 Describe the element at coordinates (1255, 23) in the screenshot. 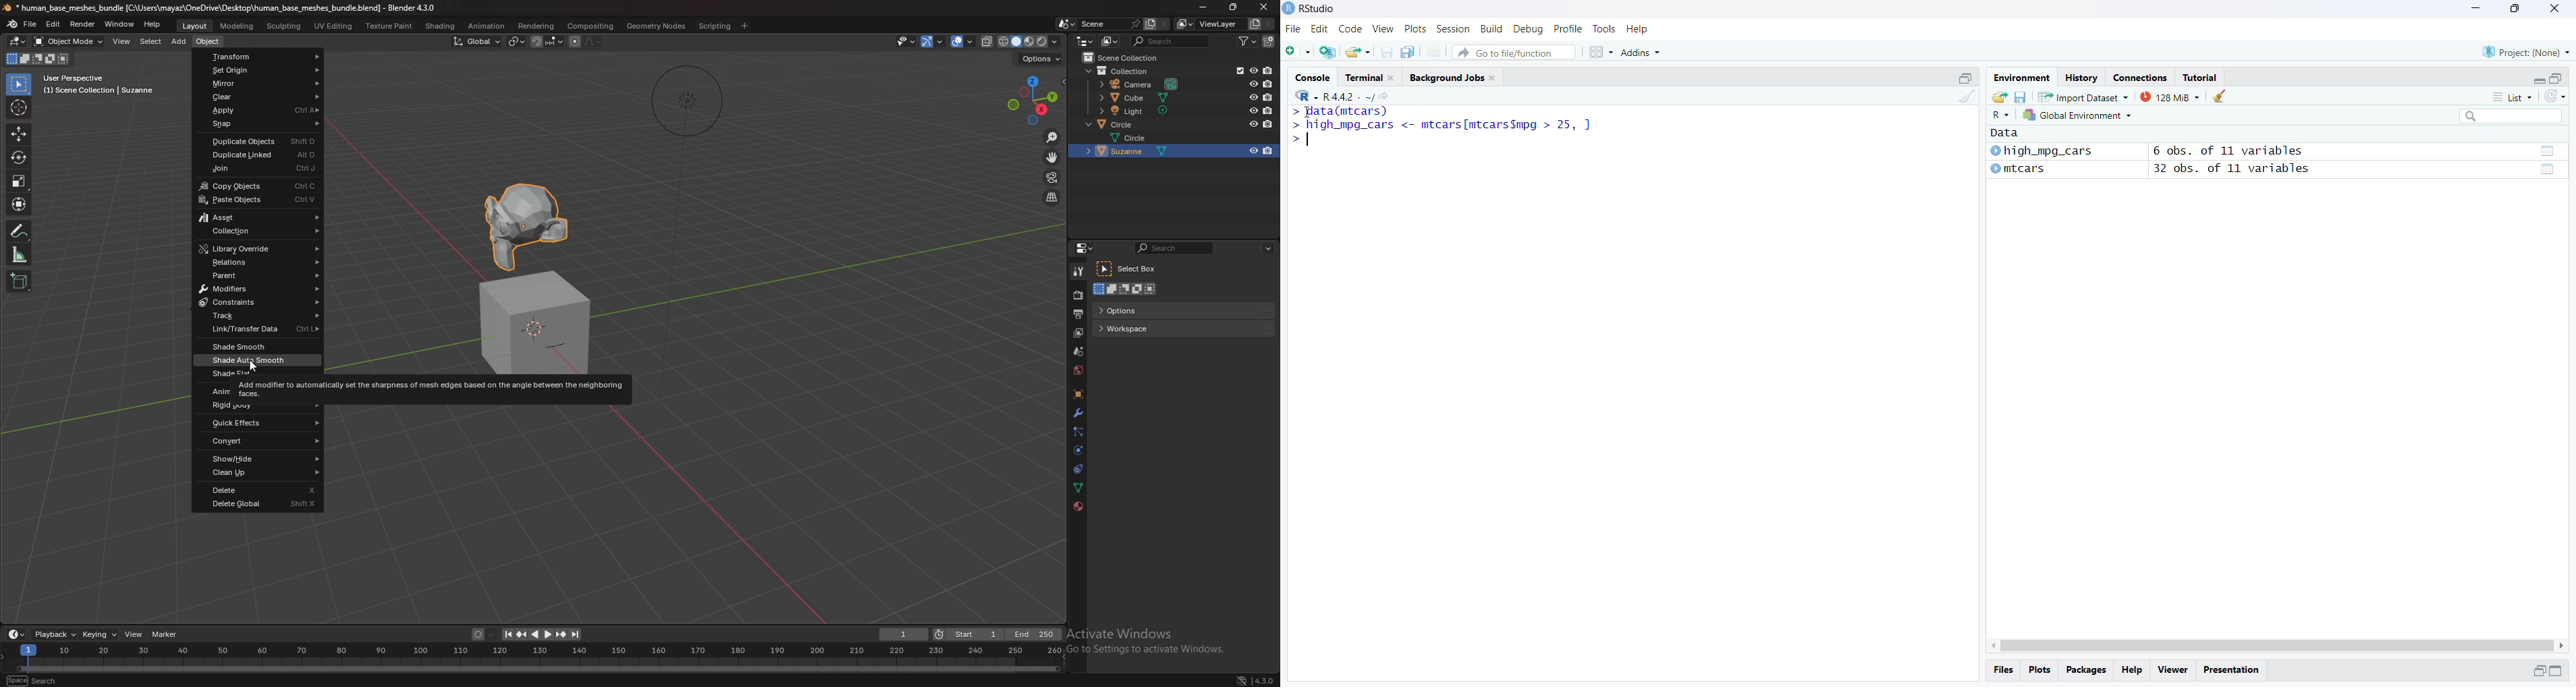

I see `add view layer` at that location.